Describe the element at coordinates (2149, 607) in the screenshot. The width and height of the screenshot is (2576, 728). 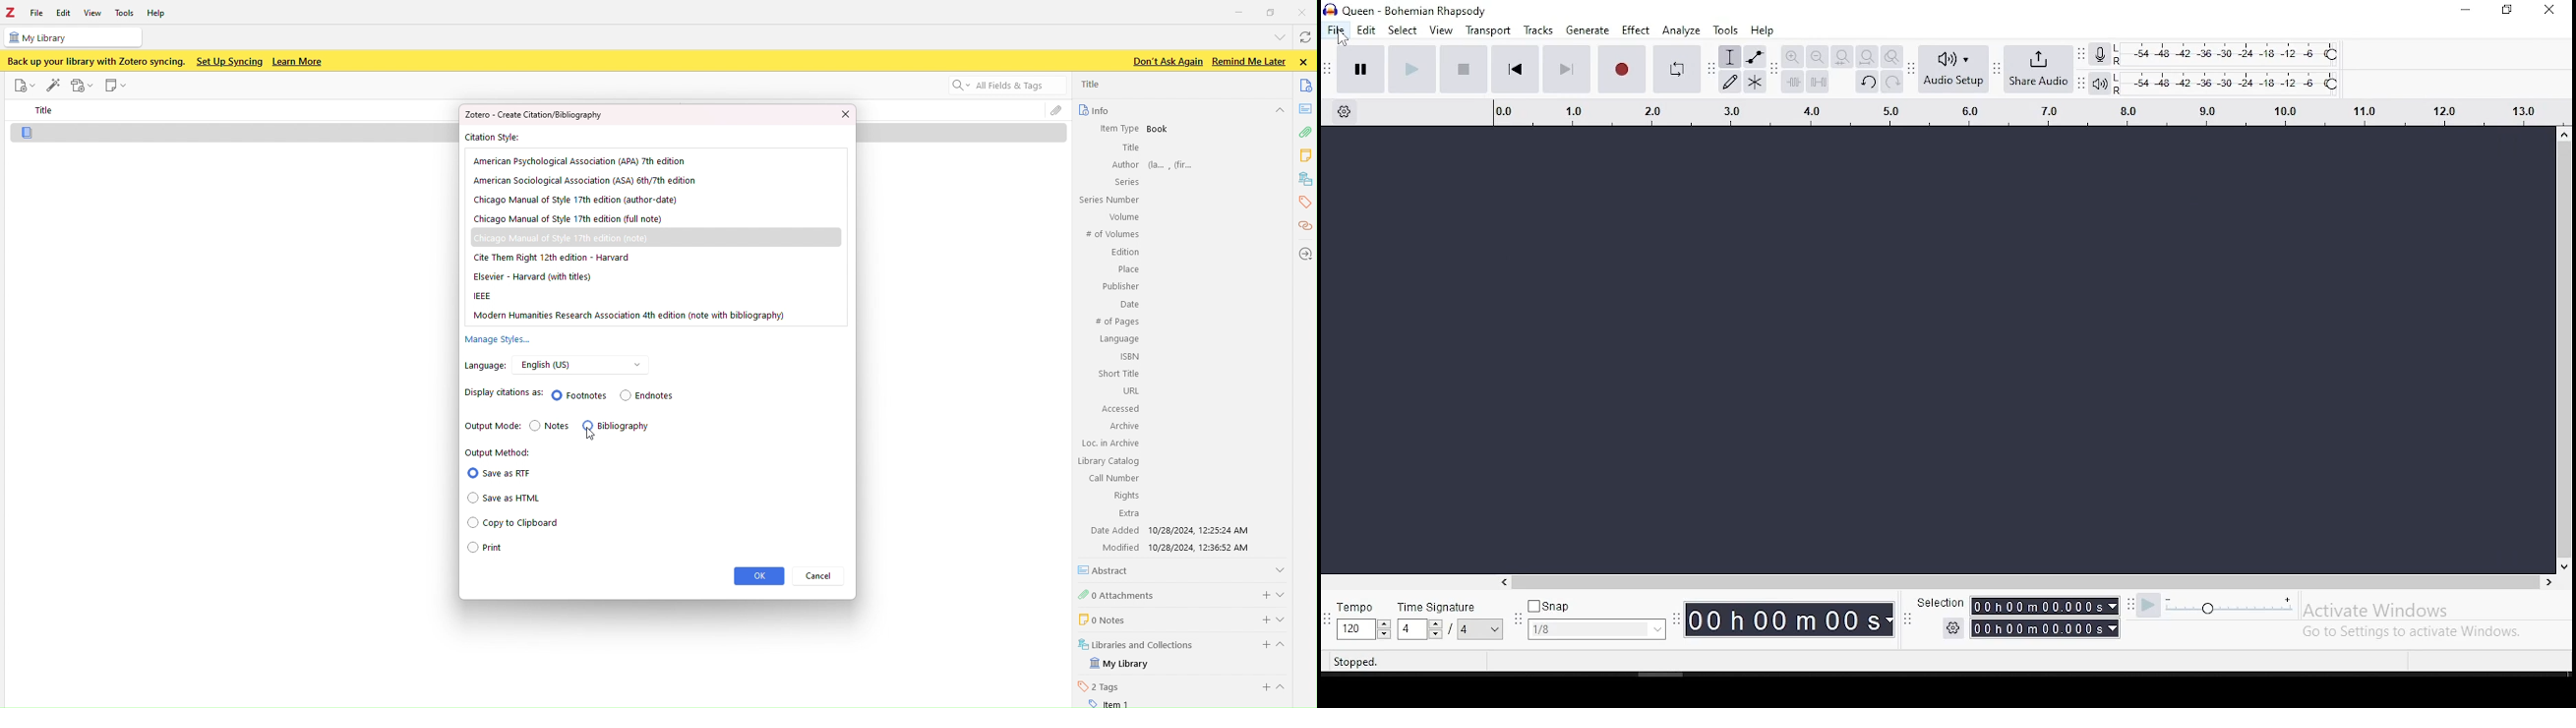
I see `play at speed` at that location.